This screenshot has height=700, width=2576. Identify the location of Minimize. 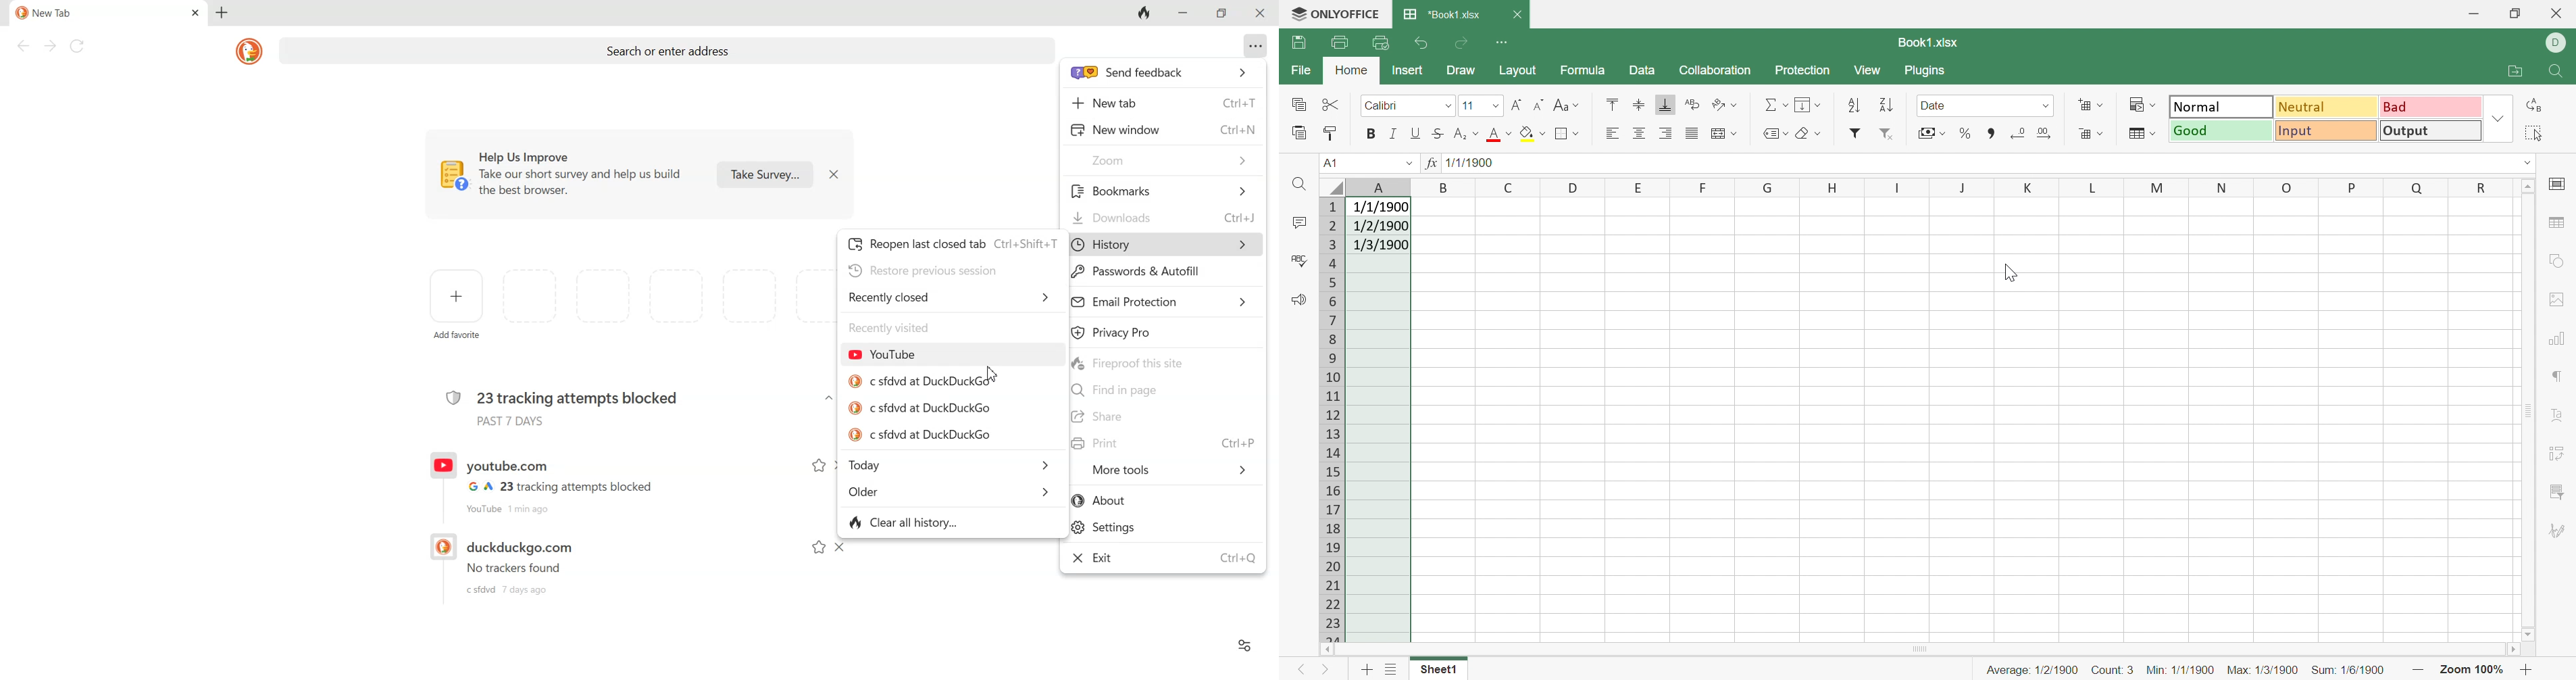
(2475, 16).